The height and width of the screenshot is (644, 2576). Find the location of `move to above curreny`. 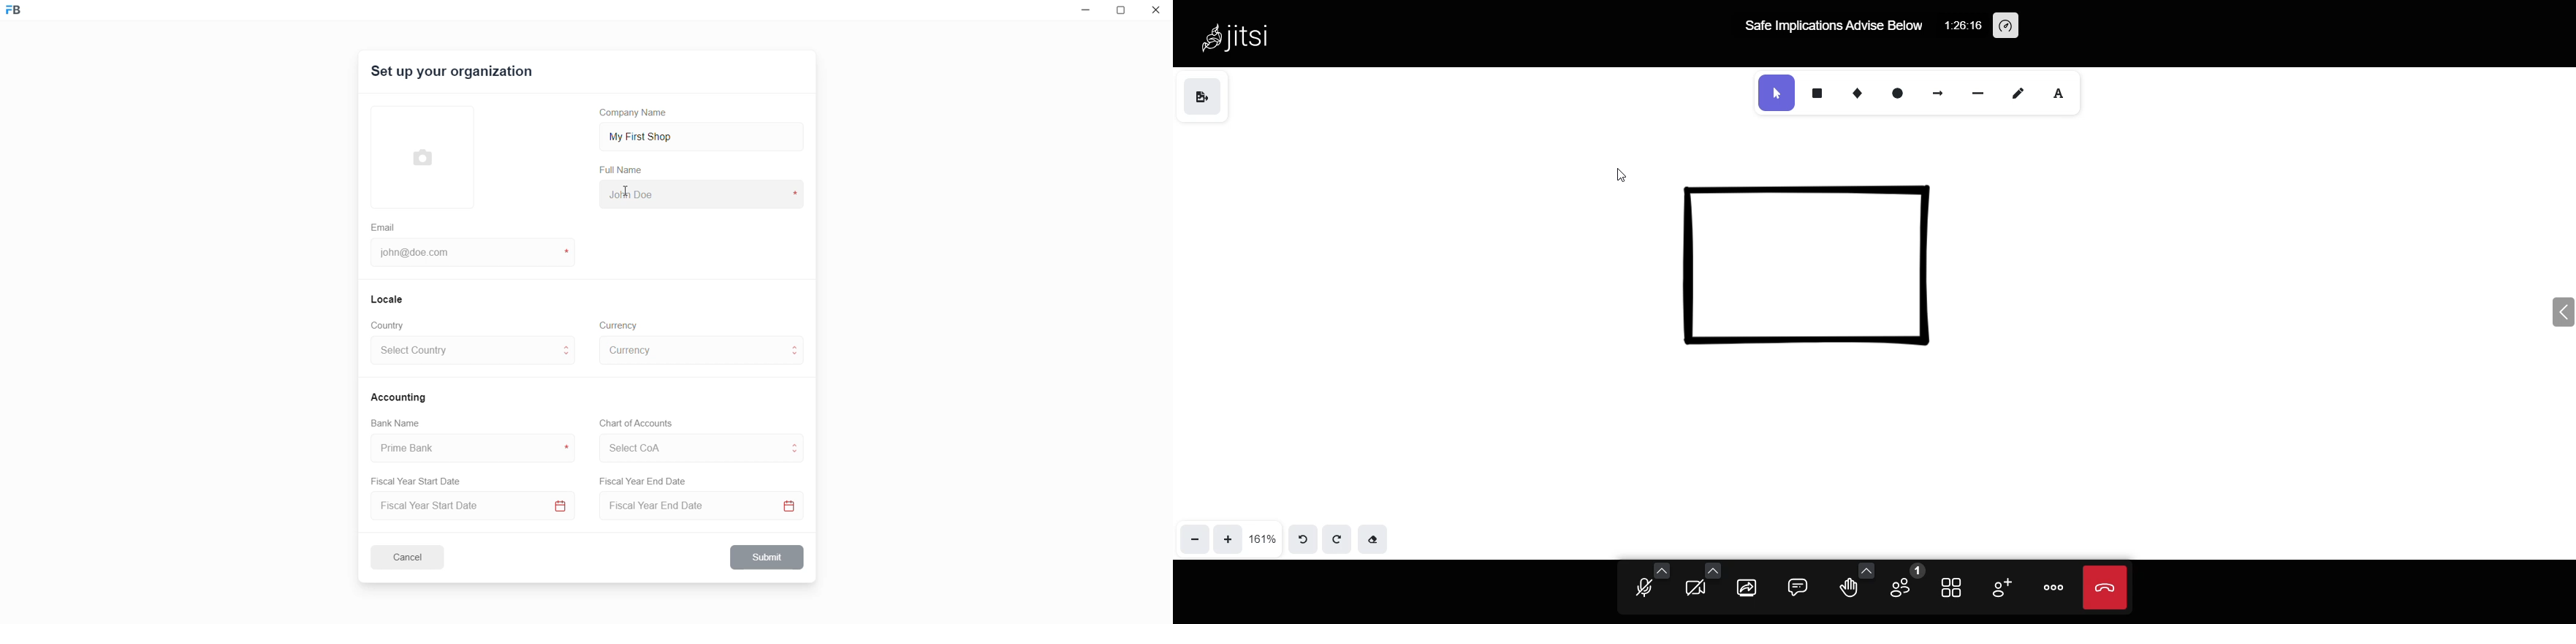

move to above curreny is located at coordinates (798, 345).